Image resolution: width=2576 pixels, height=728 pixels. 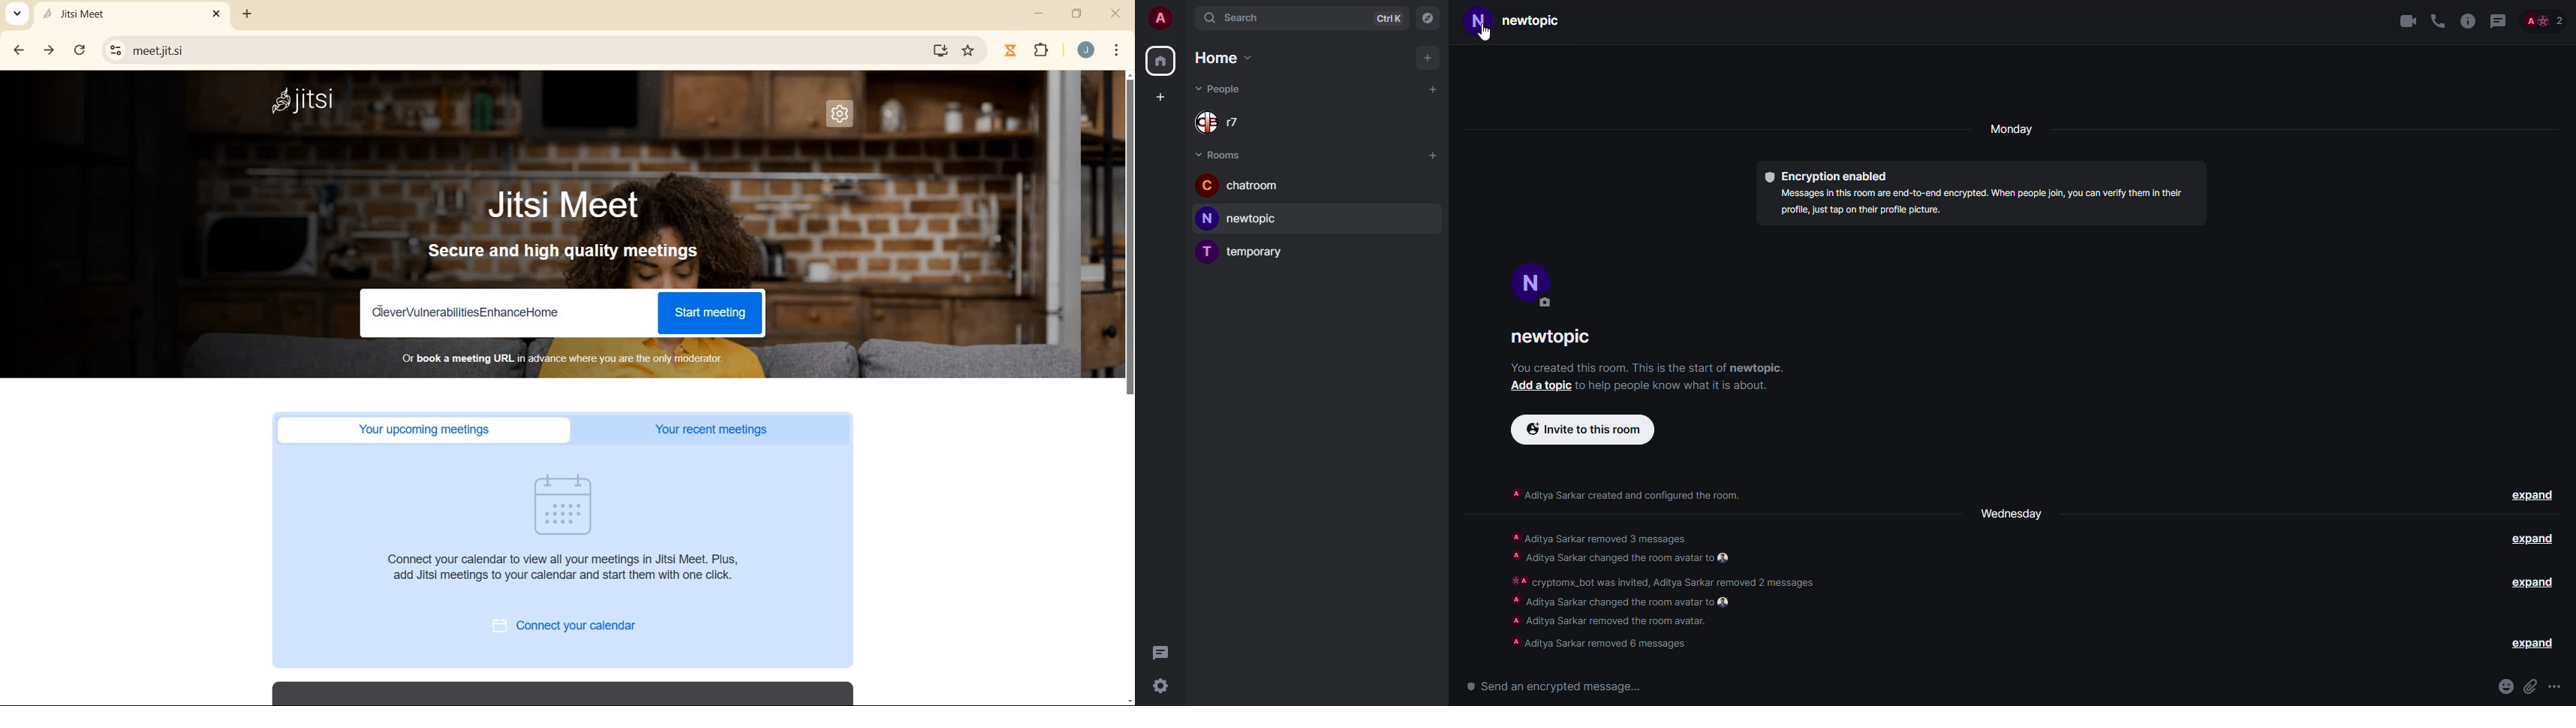 What do you see at coordinates (1223, 58) in the screenshot?
I see `home` at bounding box center [1223, 58].